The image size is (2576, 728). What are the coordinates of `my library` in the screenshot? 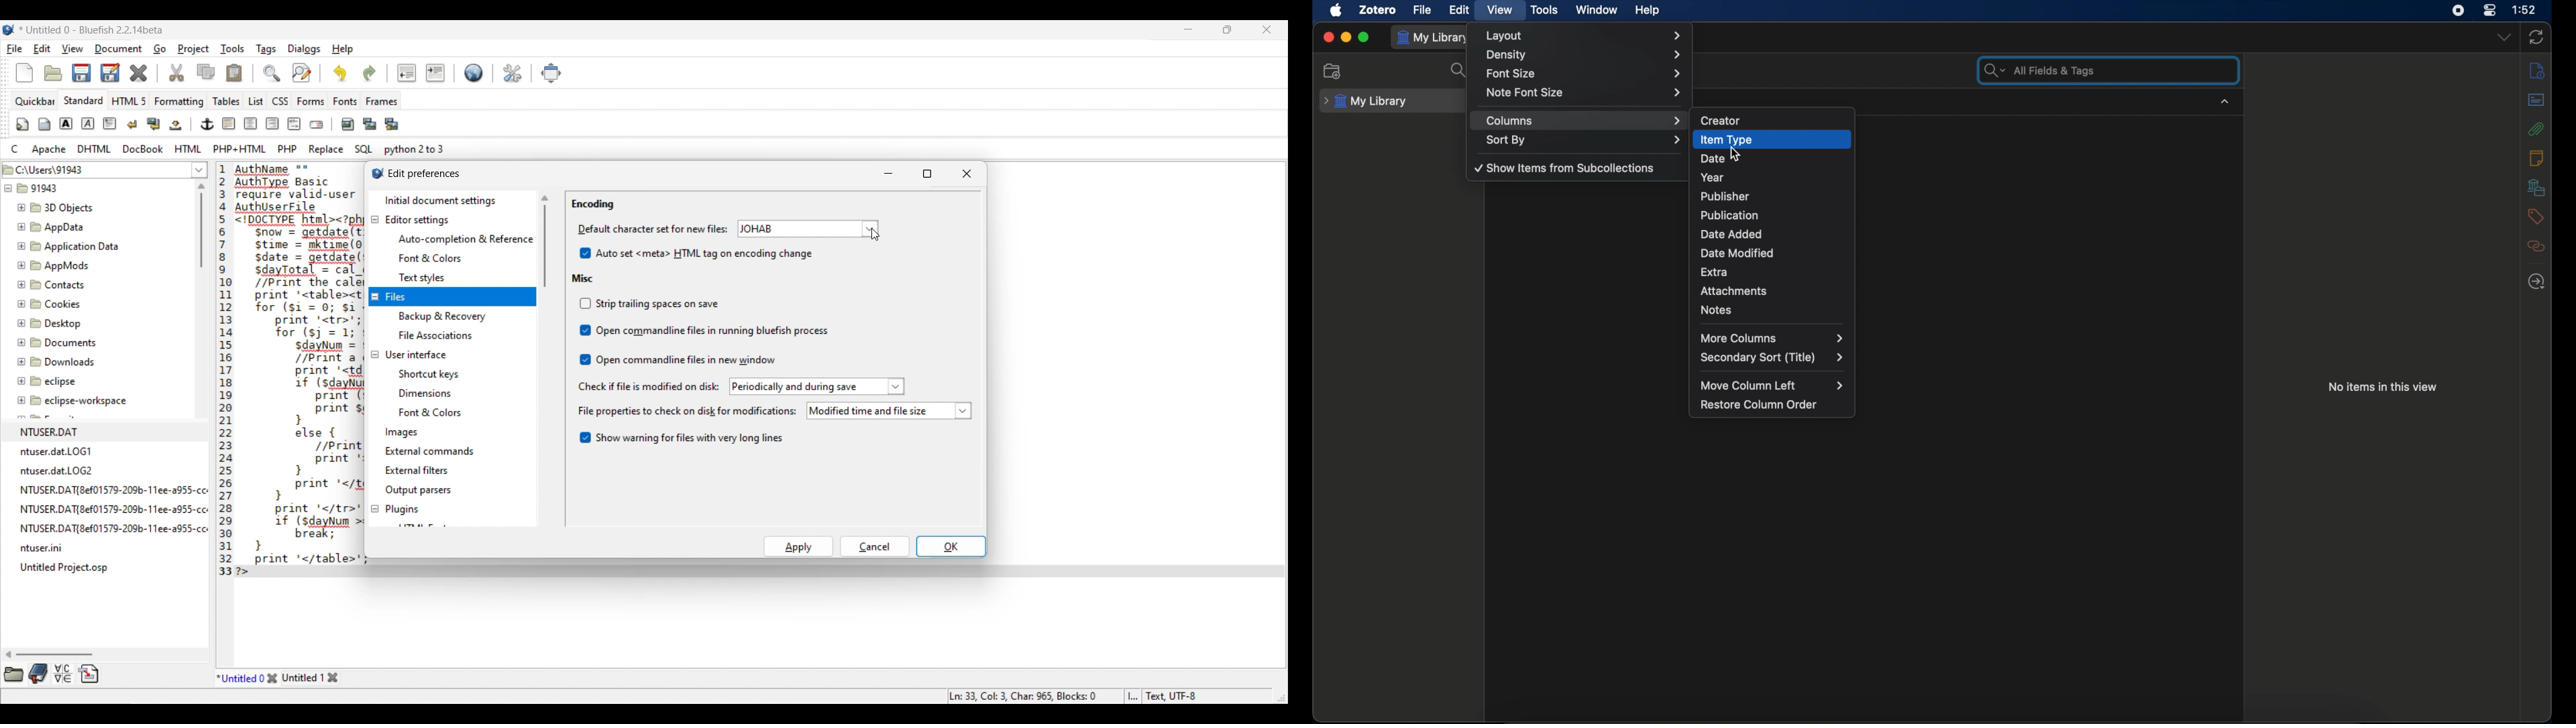 It's located at (1434, 38).